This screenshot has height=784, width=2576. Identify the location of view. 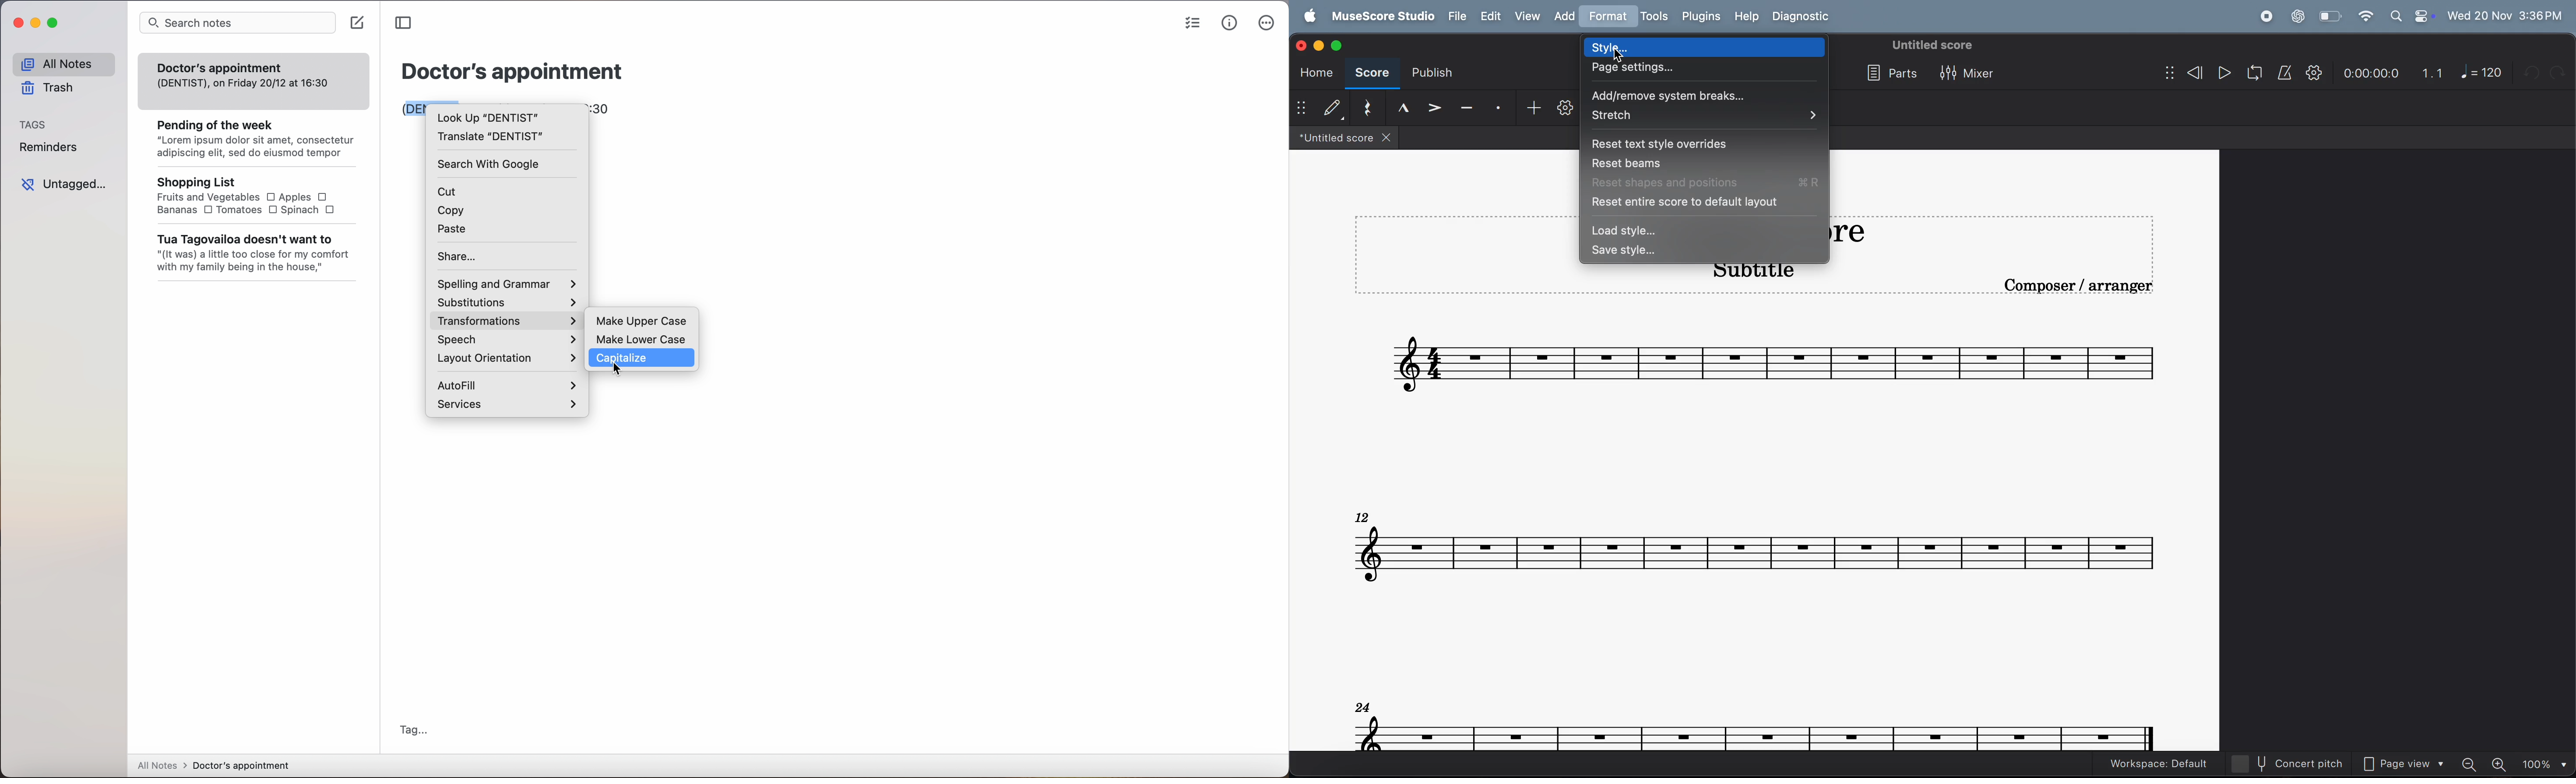
(1529, 16).